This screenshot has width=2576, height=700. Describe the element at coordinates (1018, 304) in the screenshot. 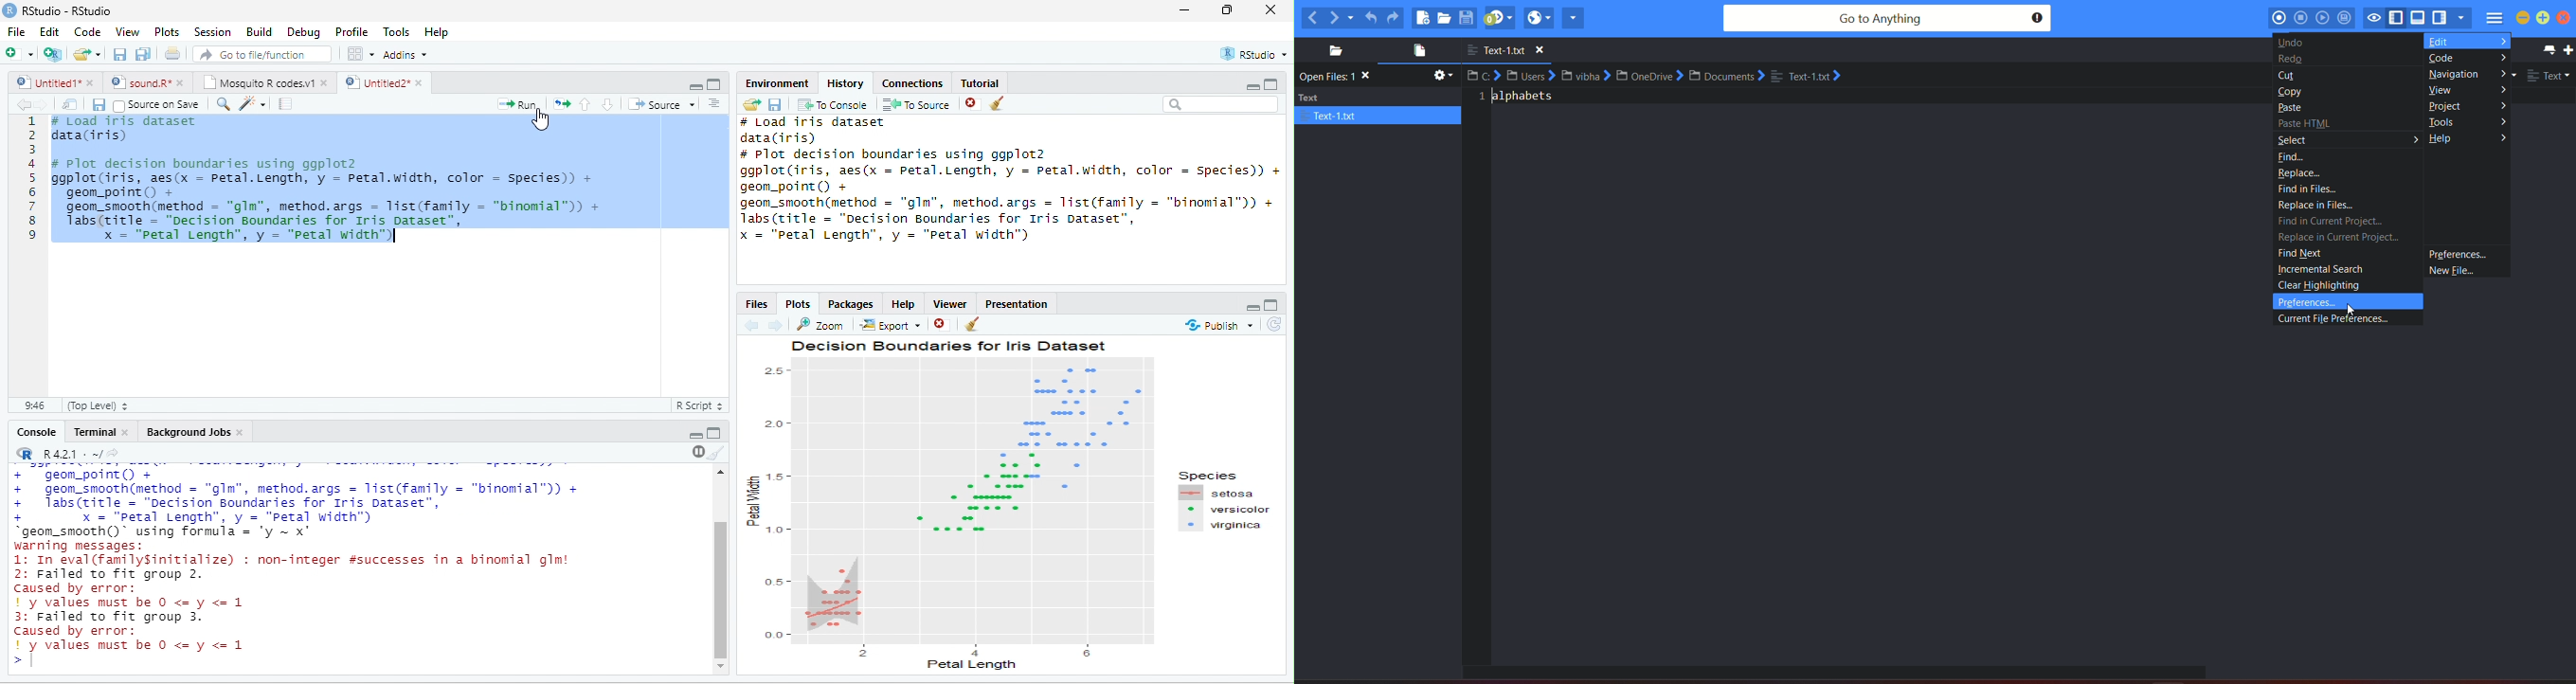

I see `Presentation` at that location.